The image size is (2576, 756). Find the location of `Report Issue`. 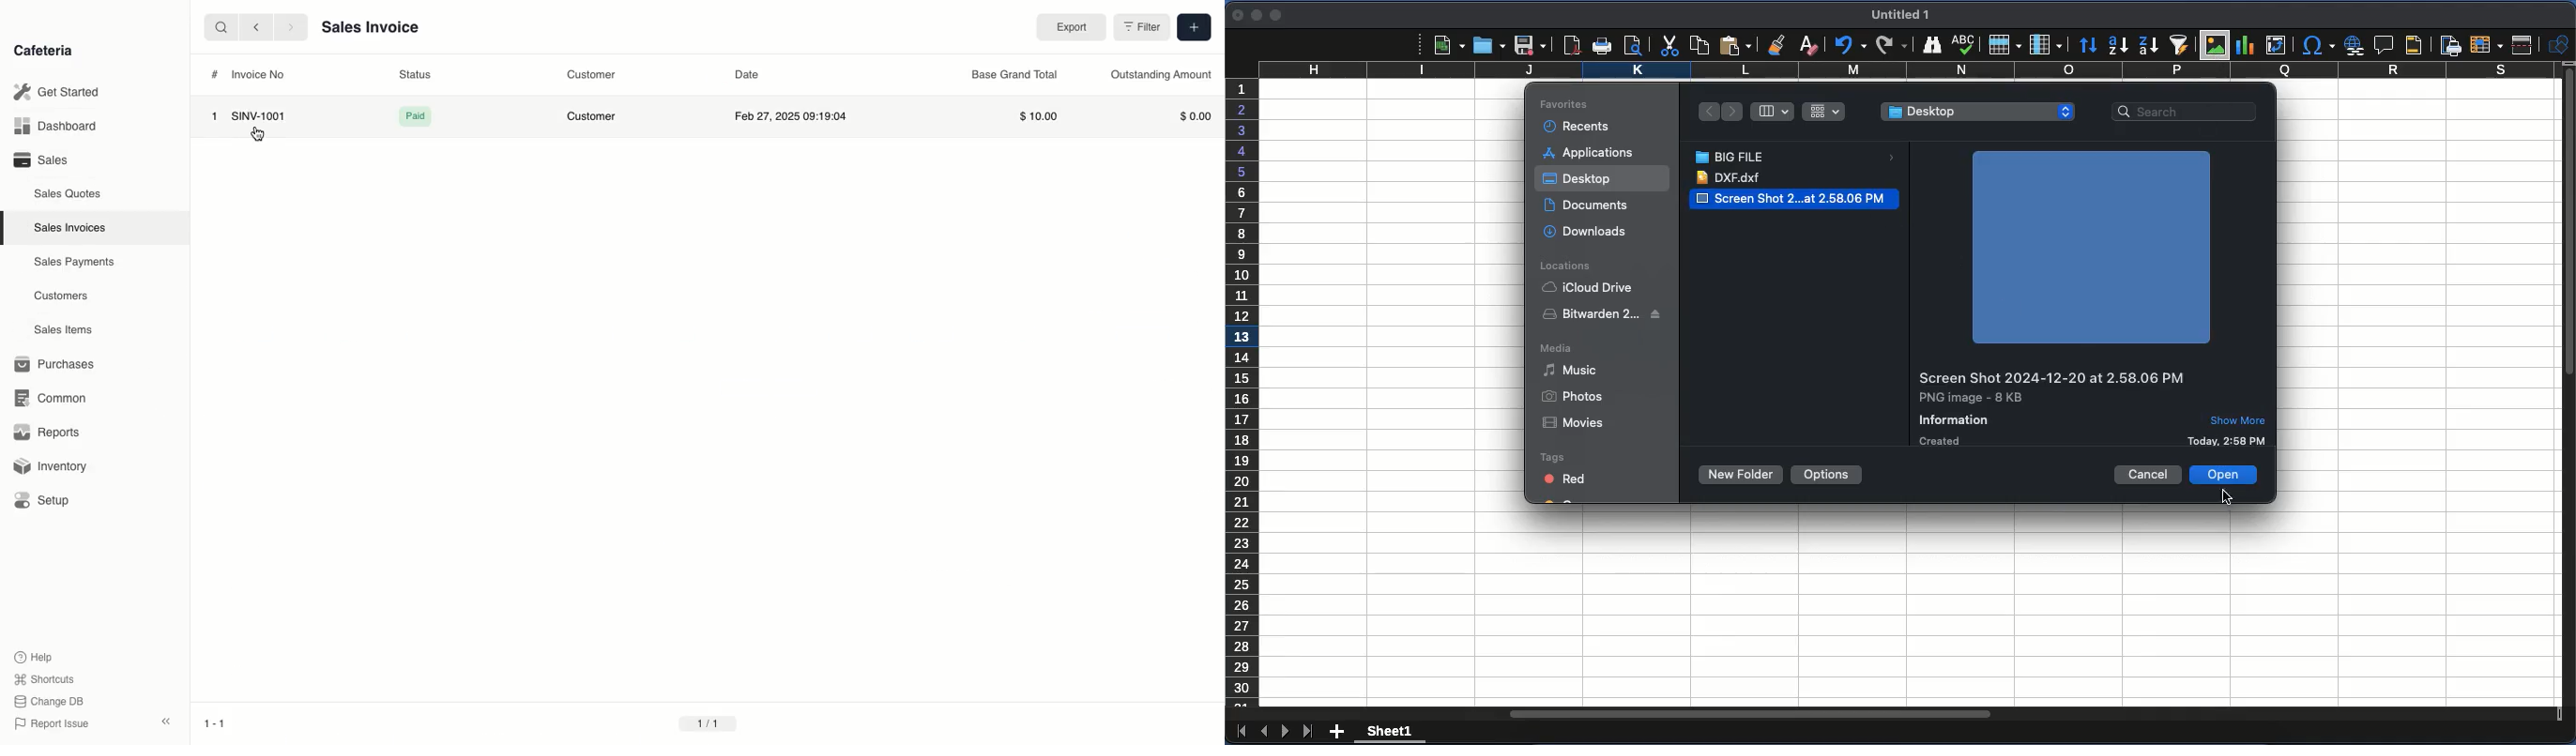

Report Issue is located at coordinates (55, 722).